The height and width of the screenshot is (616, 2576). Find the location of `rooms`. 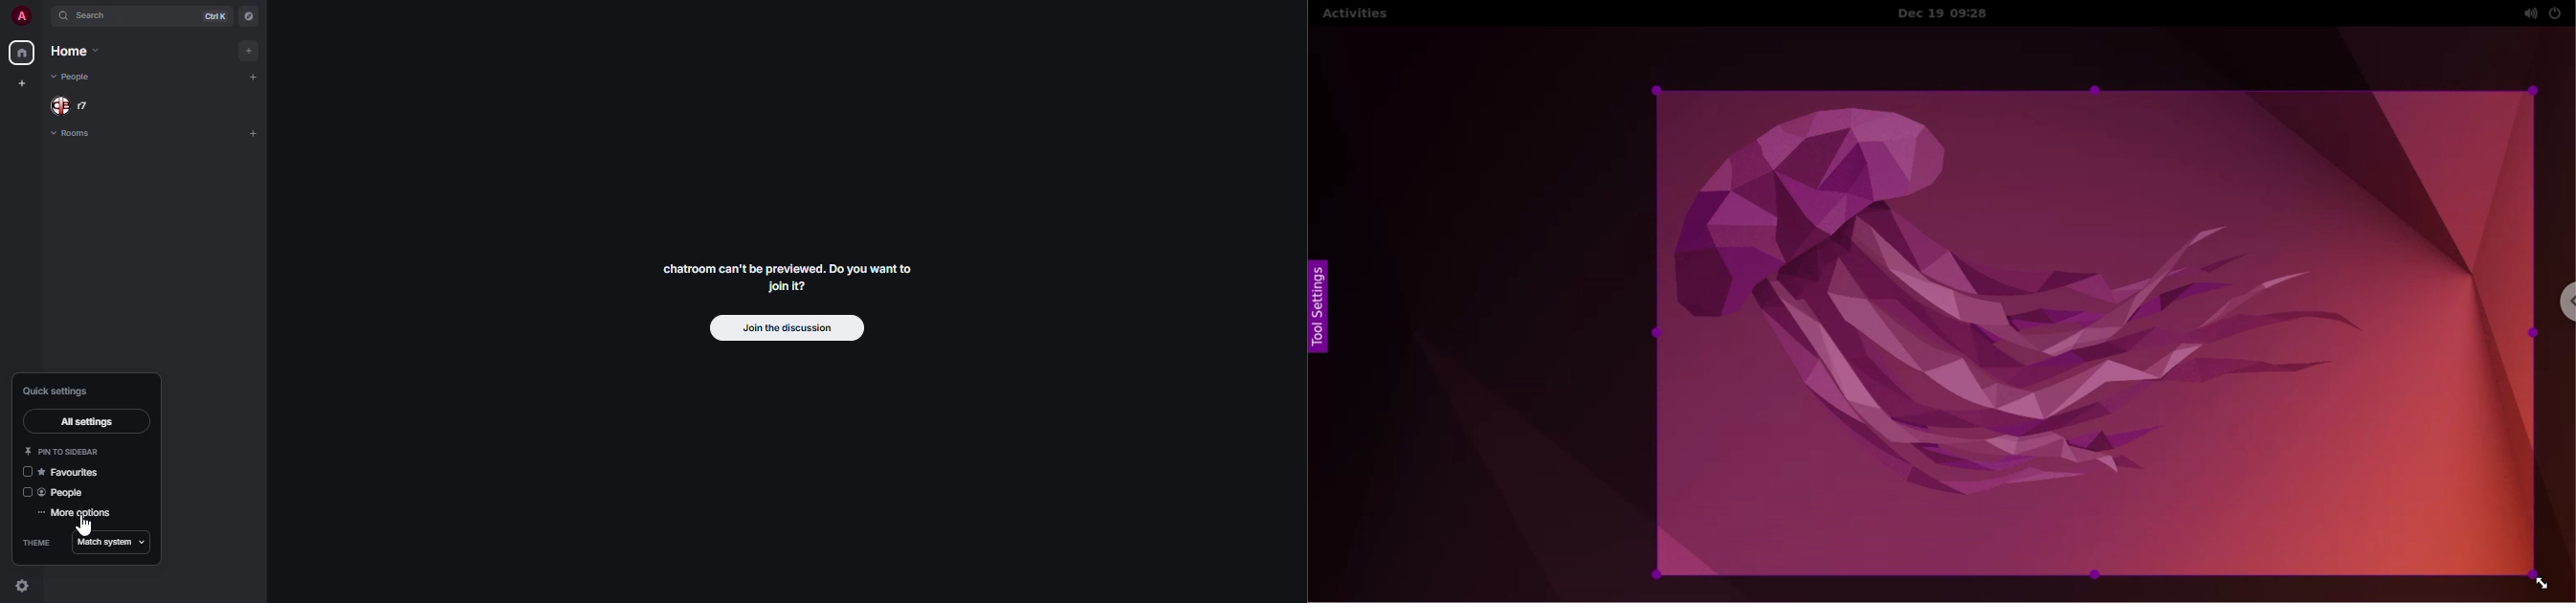

rooms is located at coordinates (76, 135).